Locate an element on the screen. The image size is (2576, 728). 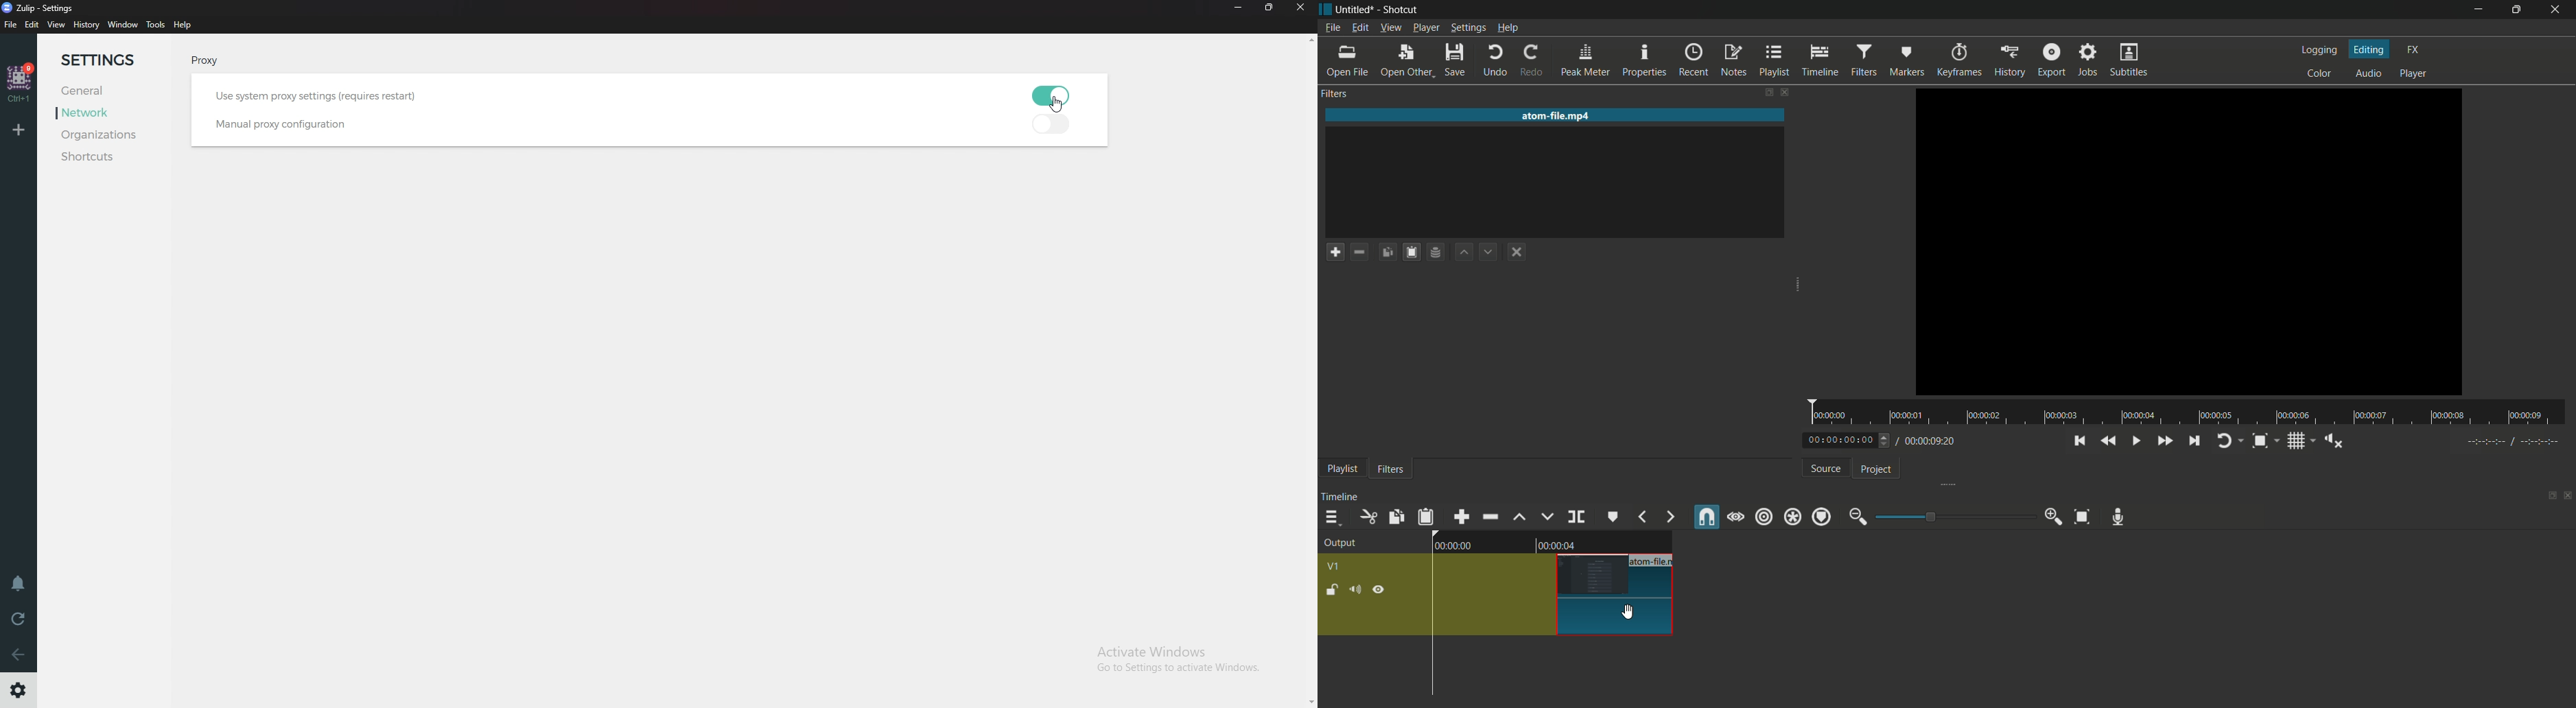
open other is located at coordinates (1405, 60).